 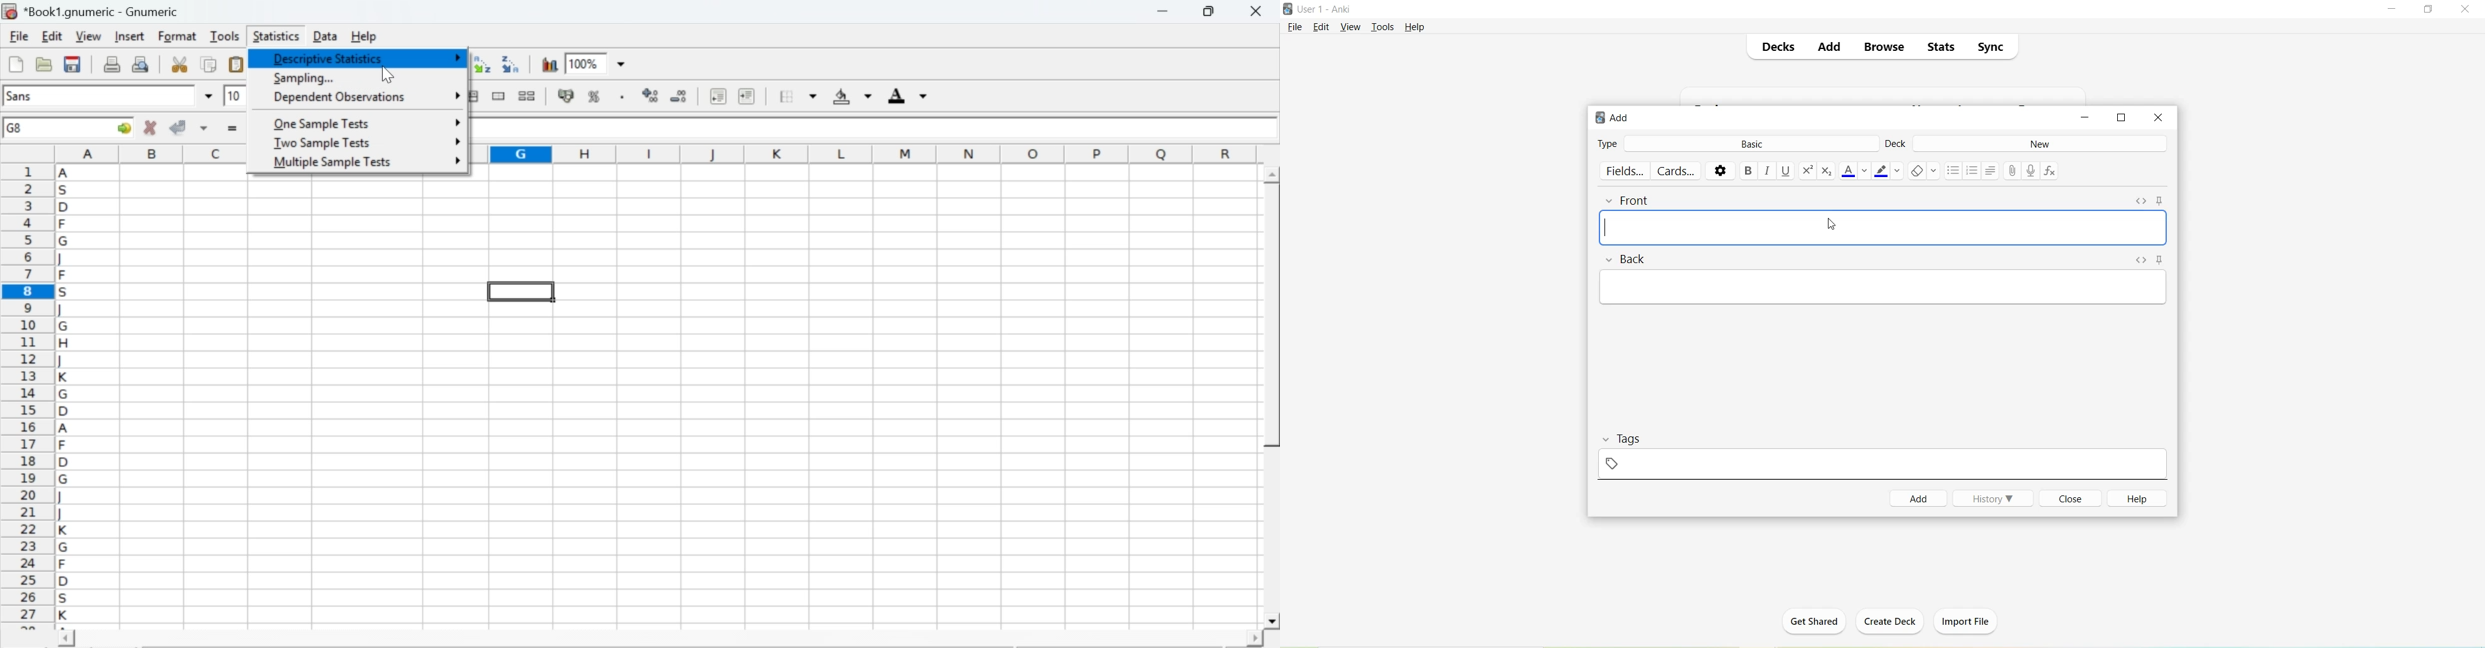 I want to click on Type, so click(x=1608, y=143).